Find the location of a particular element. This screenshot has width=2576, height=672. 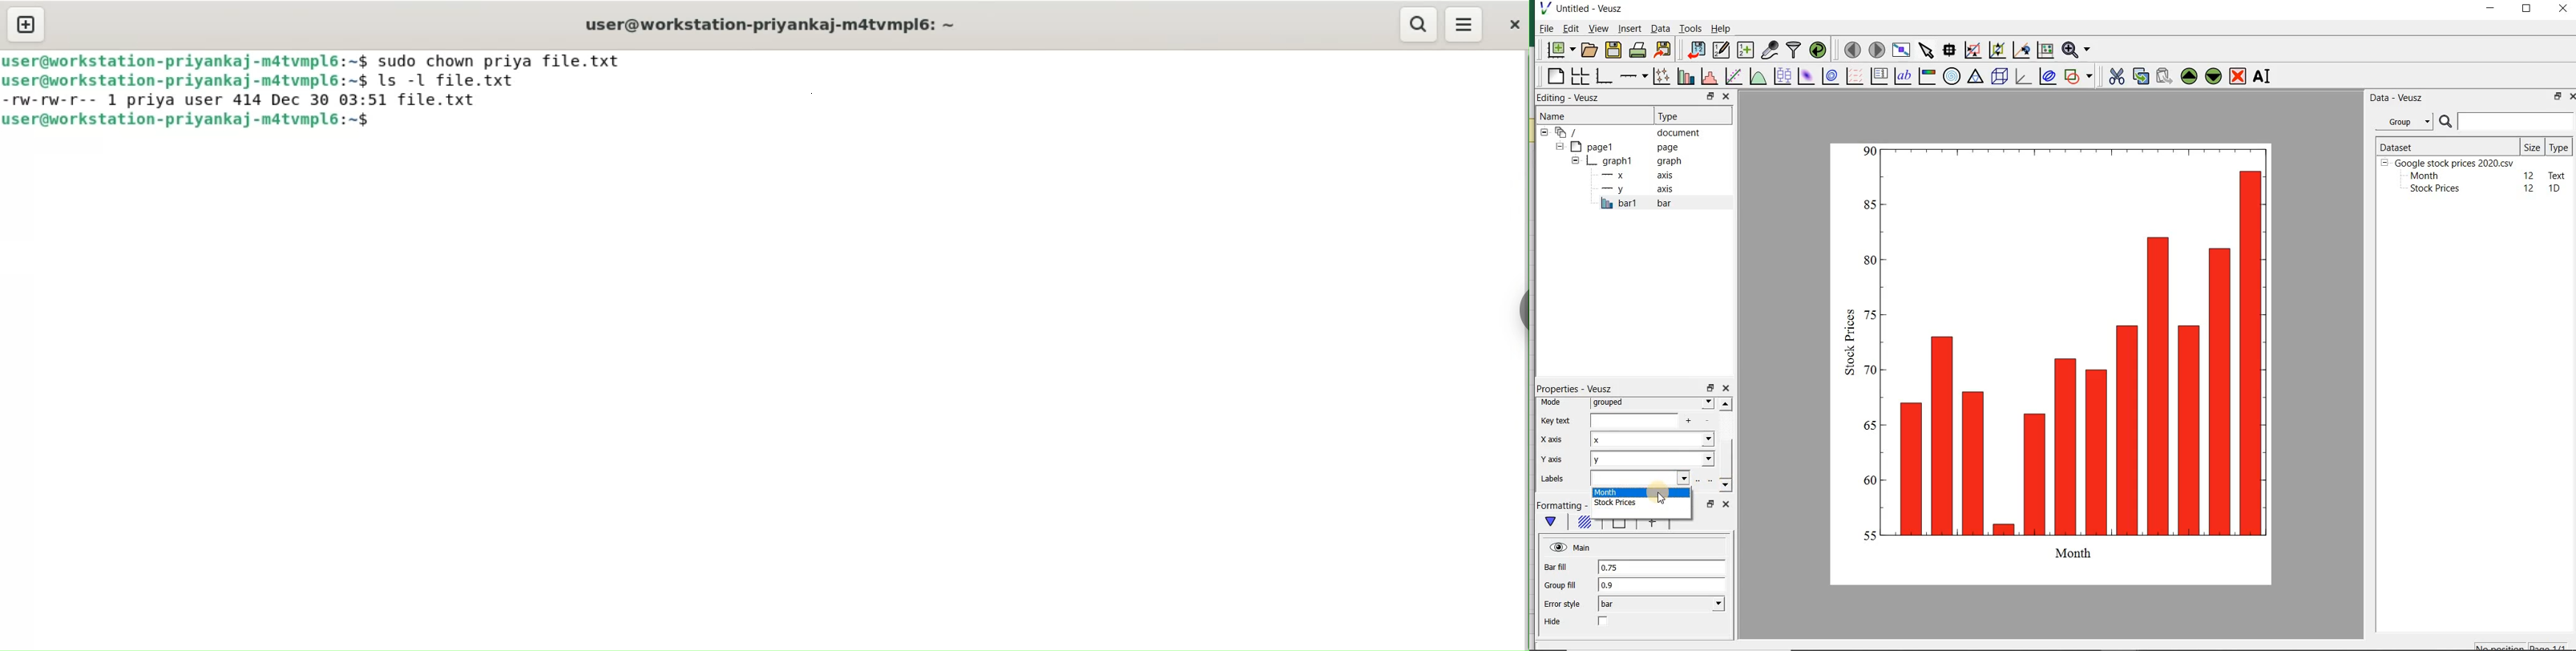

import data into Veusz is located at coordinates (1694, 51).